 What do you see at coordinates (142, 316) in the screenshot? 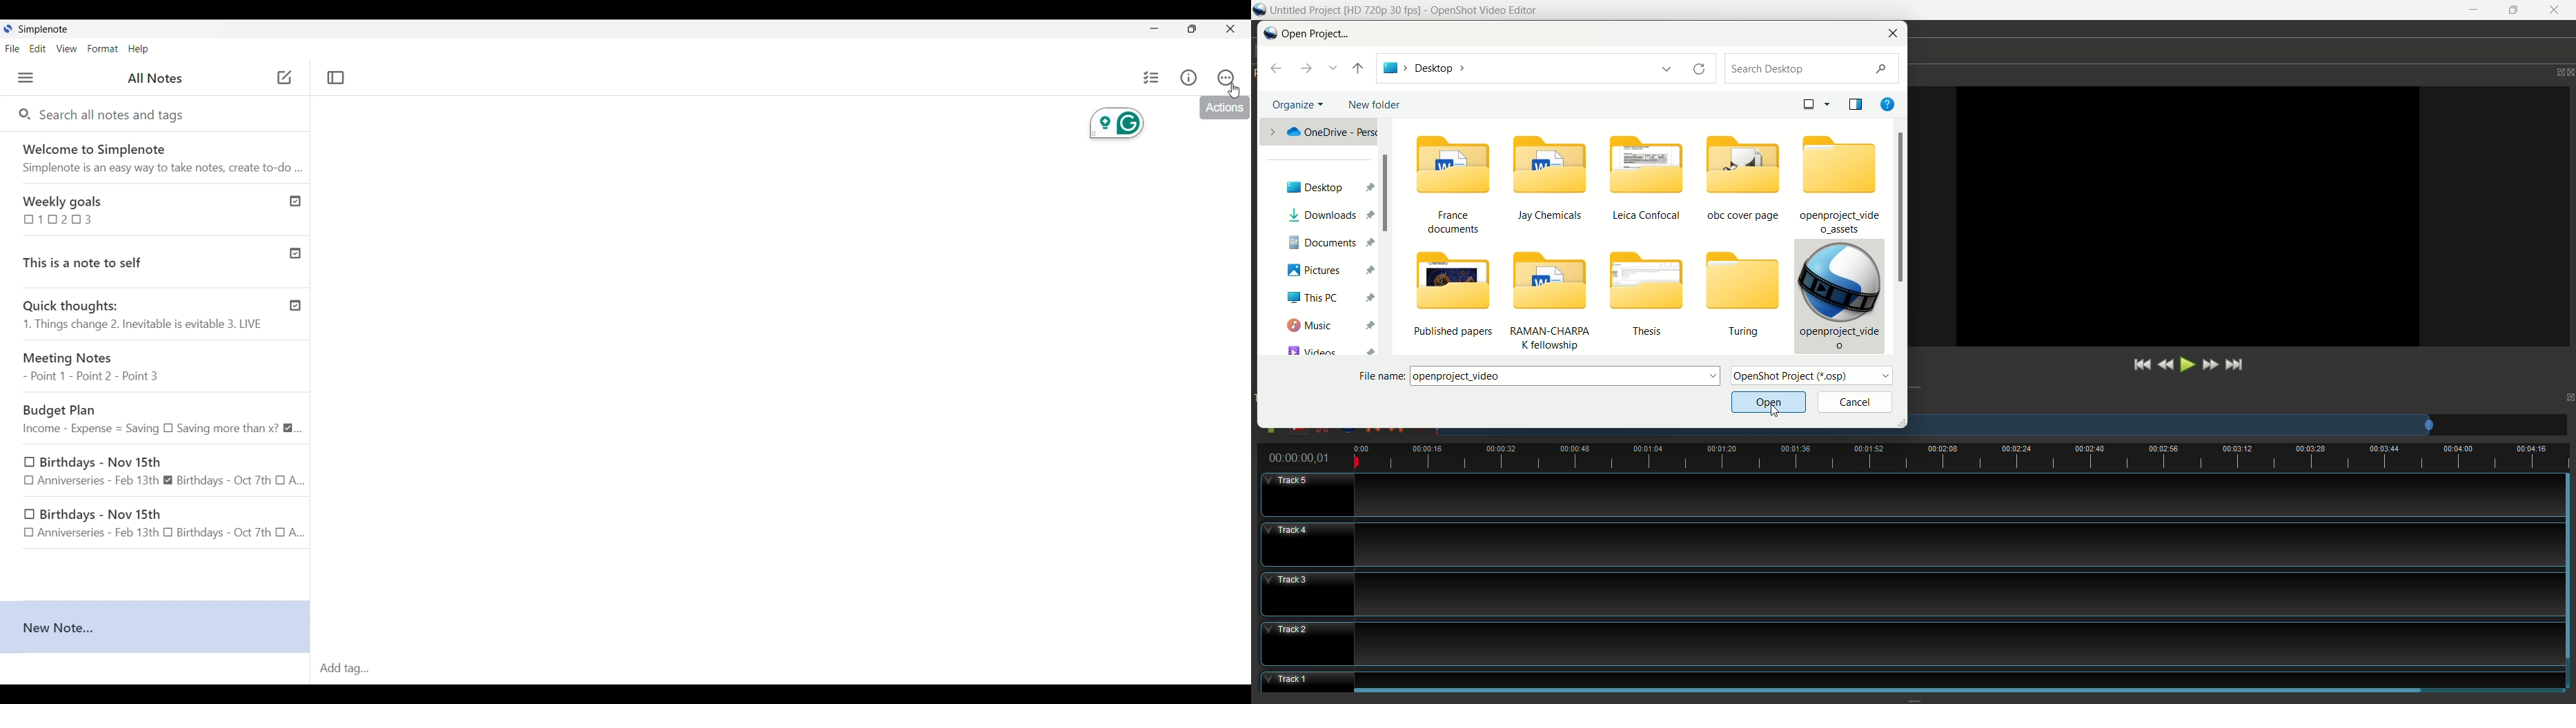
I see `Quick thoughts: 1. Things change 2. Inevitable is evitable 3. LIVE` at bounding box center [142, 316].